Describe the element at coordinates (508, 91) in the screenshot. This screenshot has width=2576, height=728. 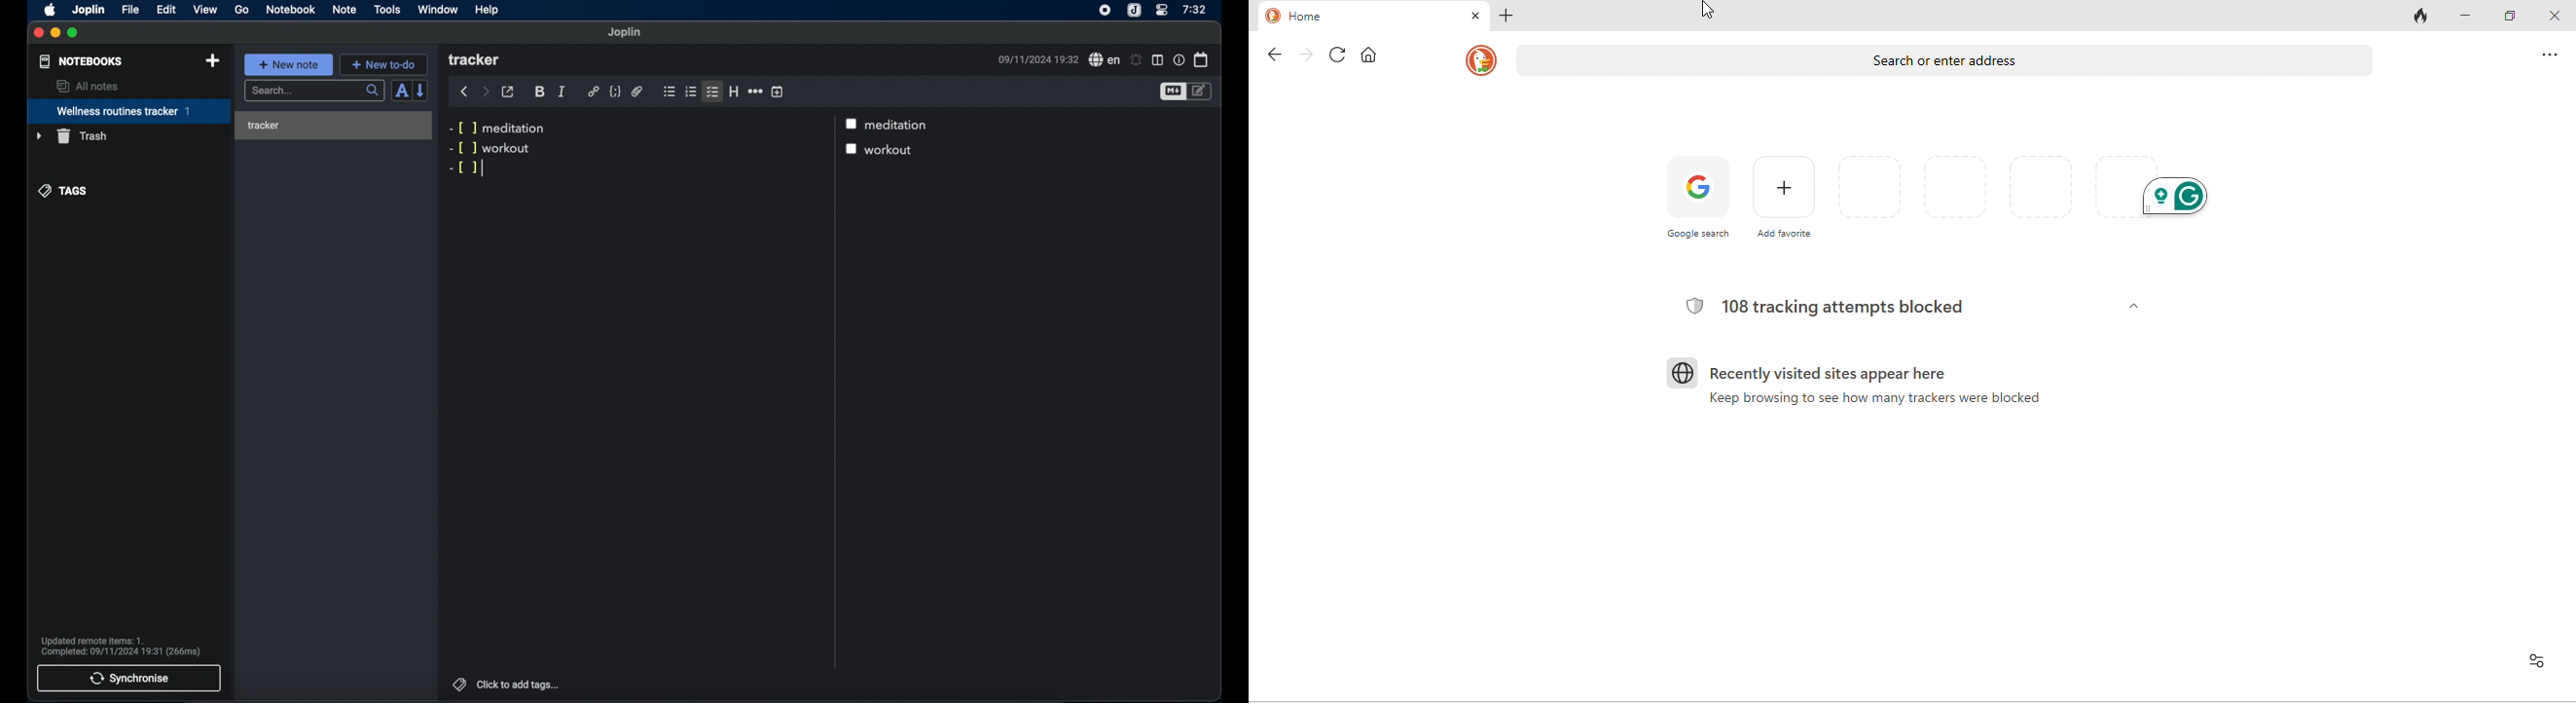
I see `toggle external editor` at that location.